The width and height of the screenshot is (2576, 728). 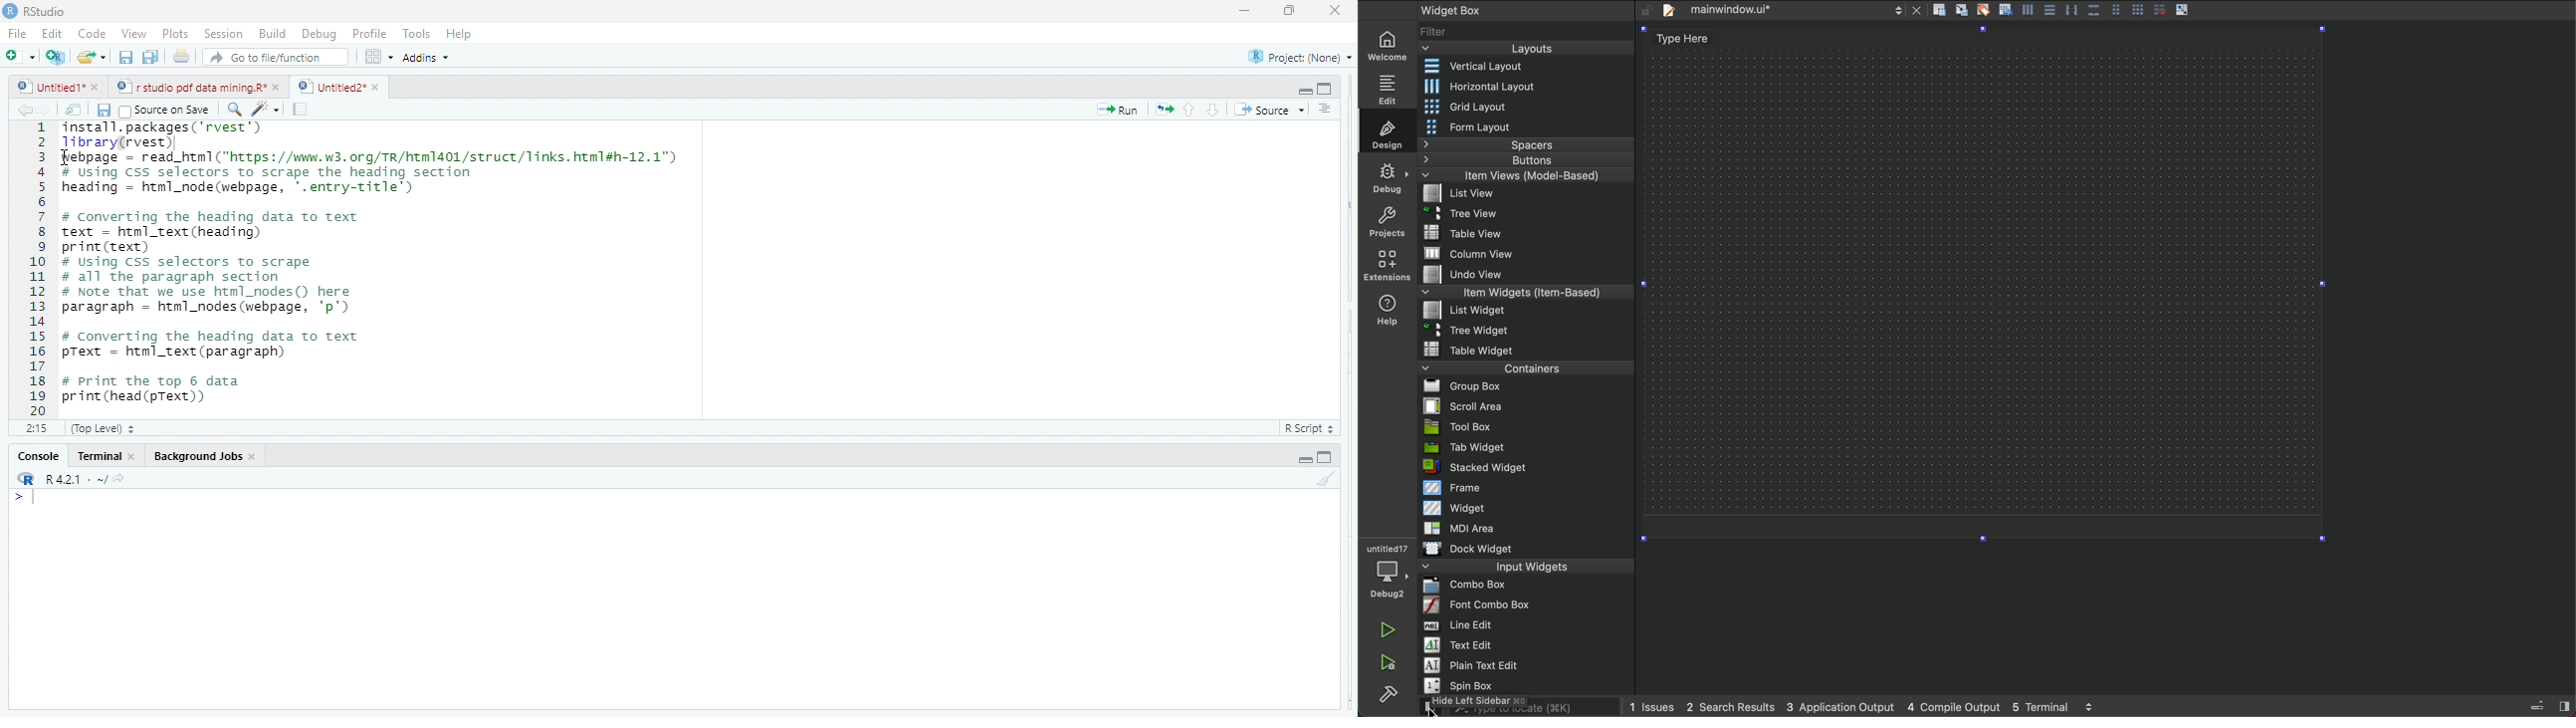 What do you see at coordinates (47, 87) in the screenshot?
I see ` Untitied1"` at bounding box center [47, 87].